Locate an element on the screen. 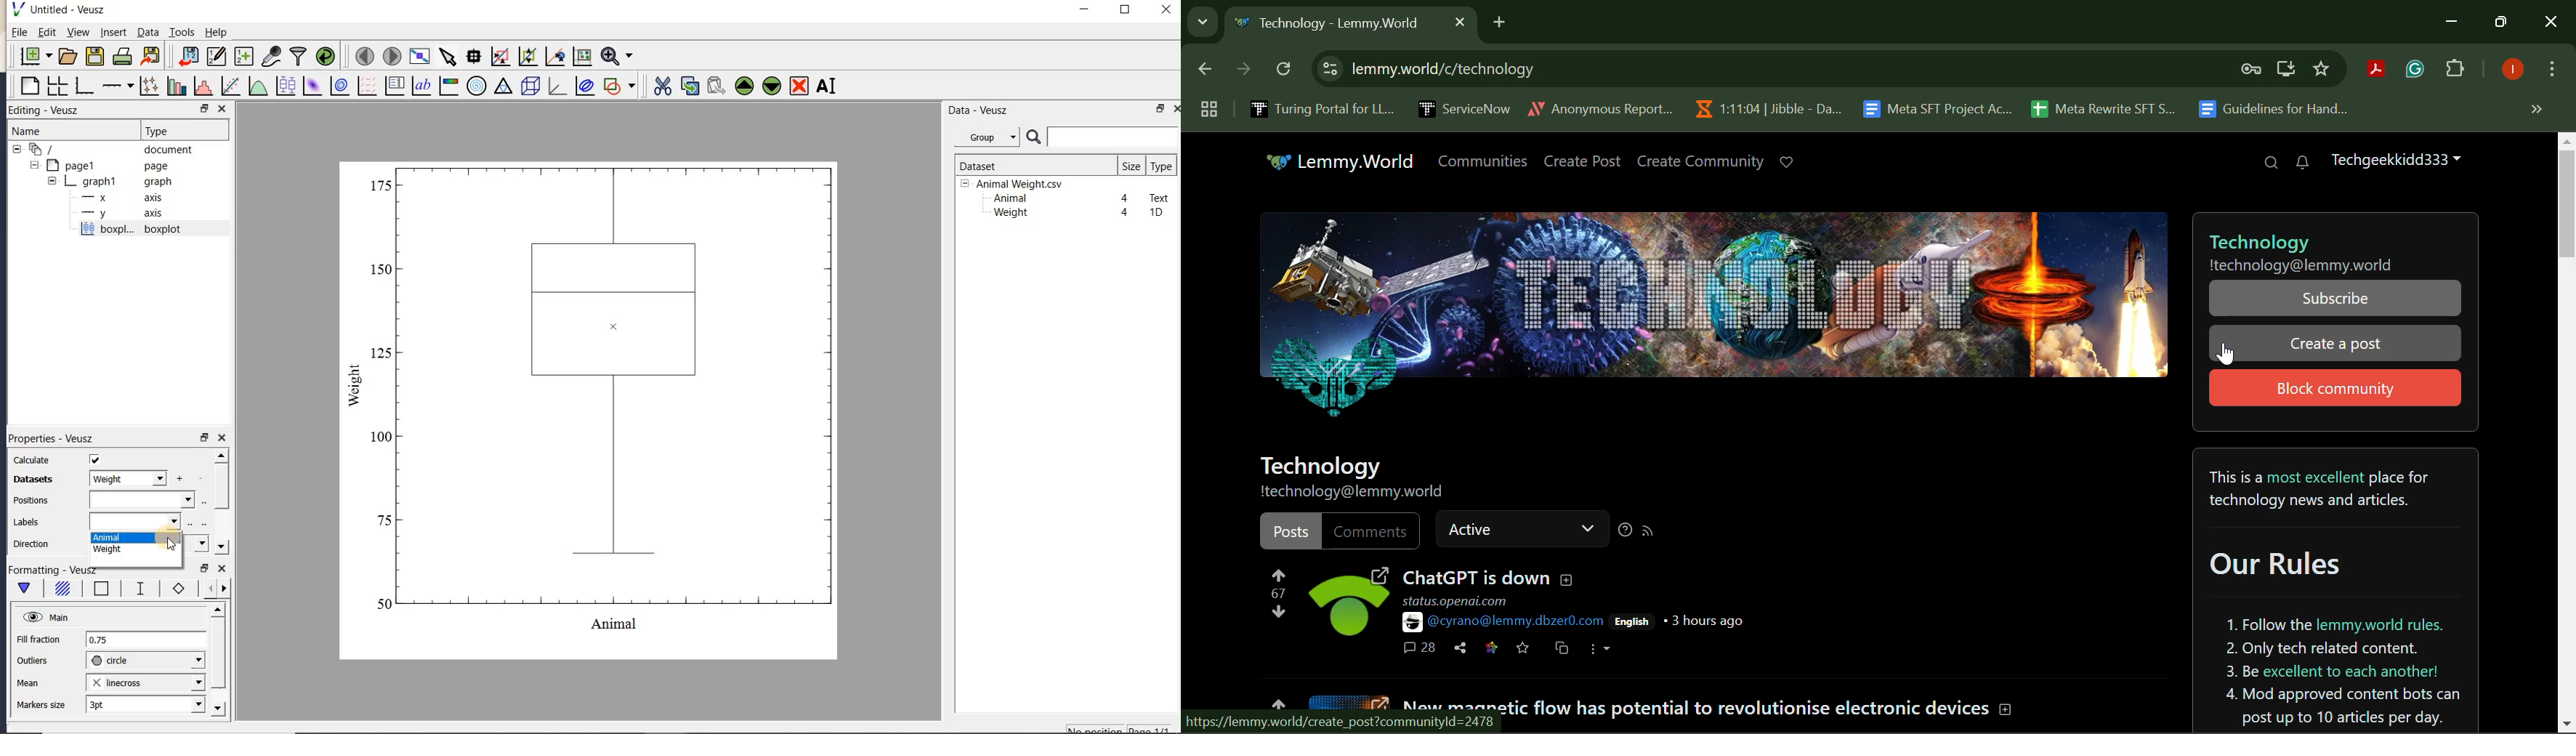  view plot full screen is located at coordinates (419, 57).